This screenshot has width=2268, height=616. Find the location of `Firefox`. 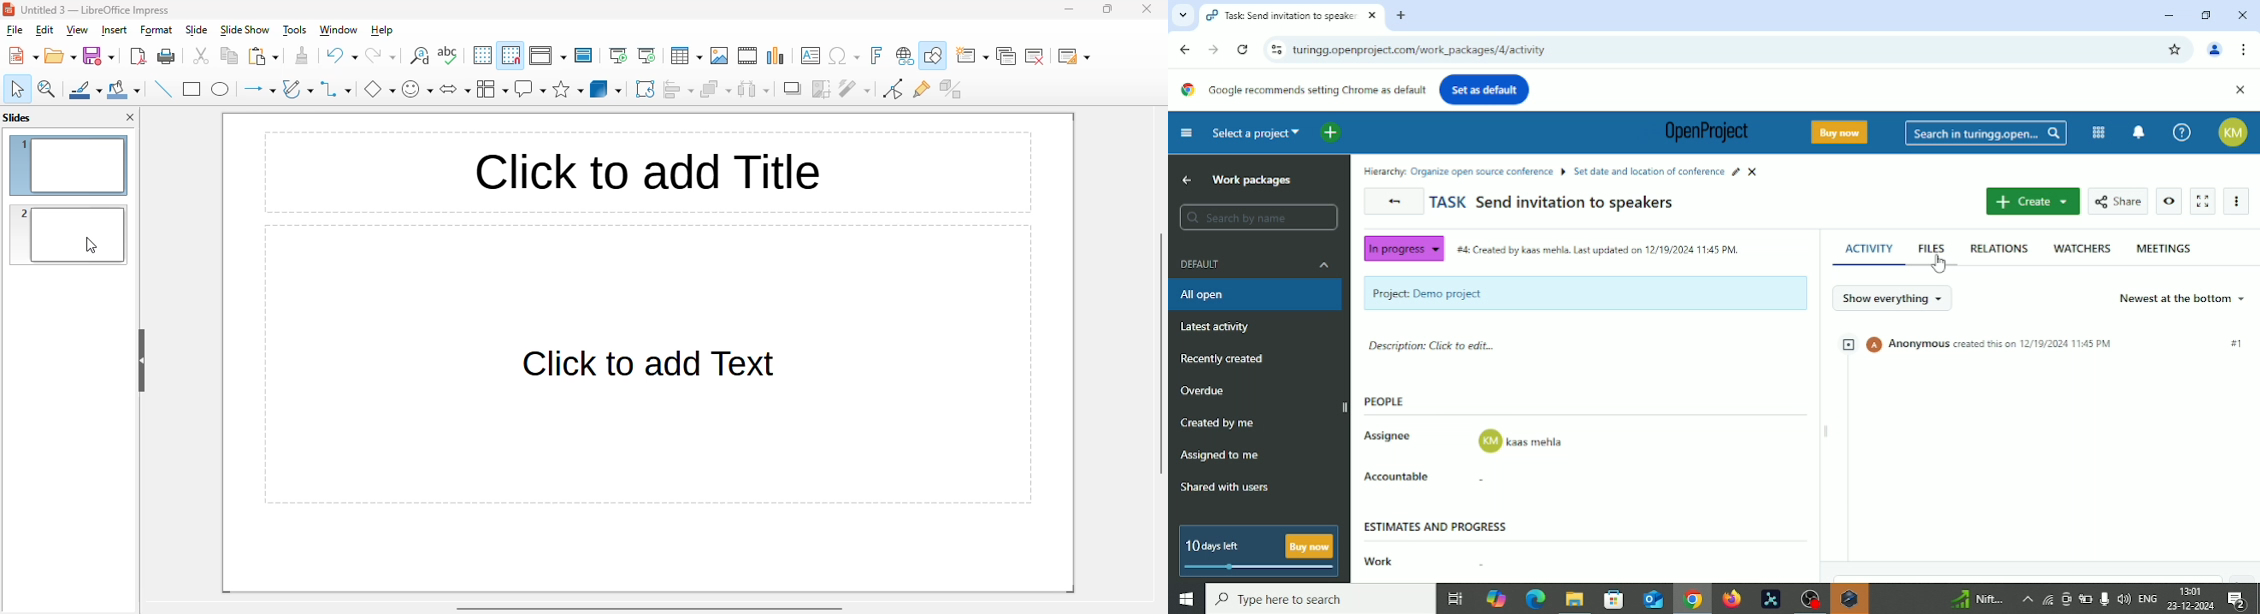

Firefox is located at coordinates (1731, 599).